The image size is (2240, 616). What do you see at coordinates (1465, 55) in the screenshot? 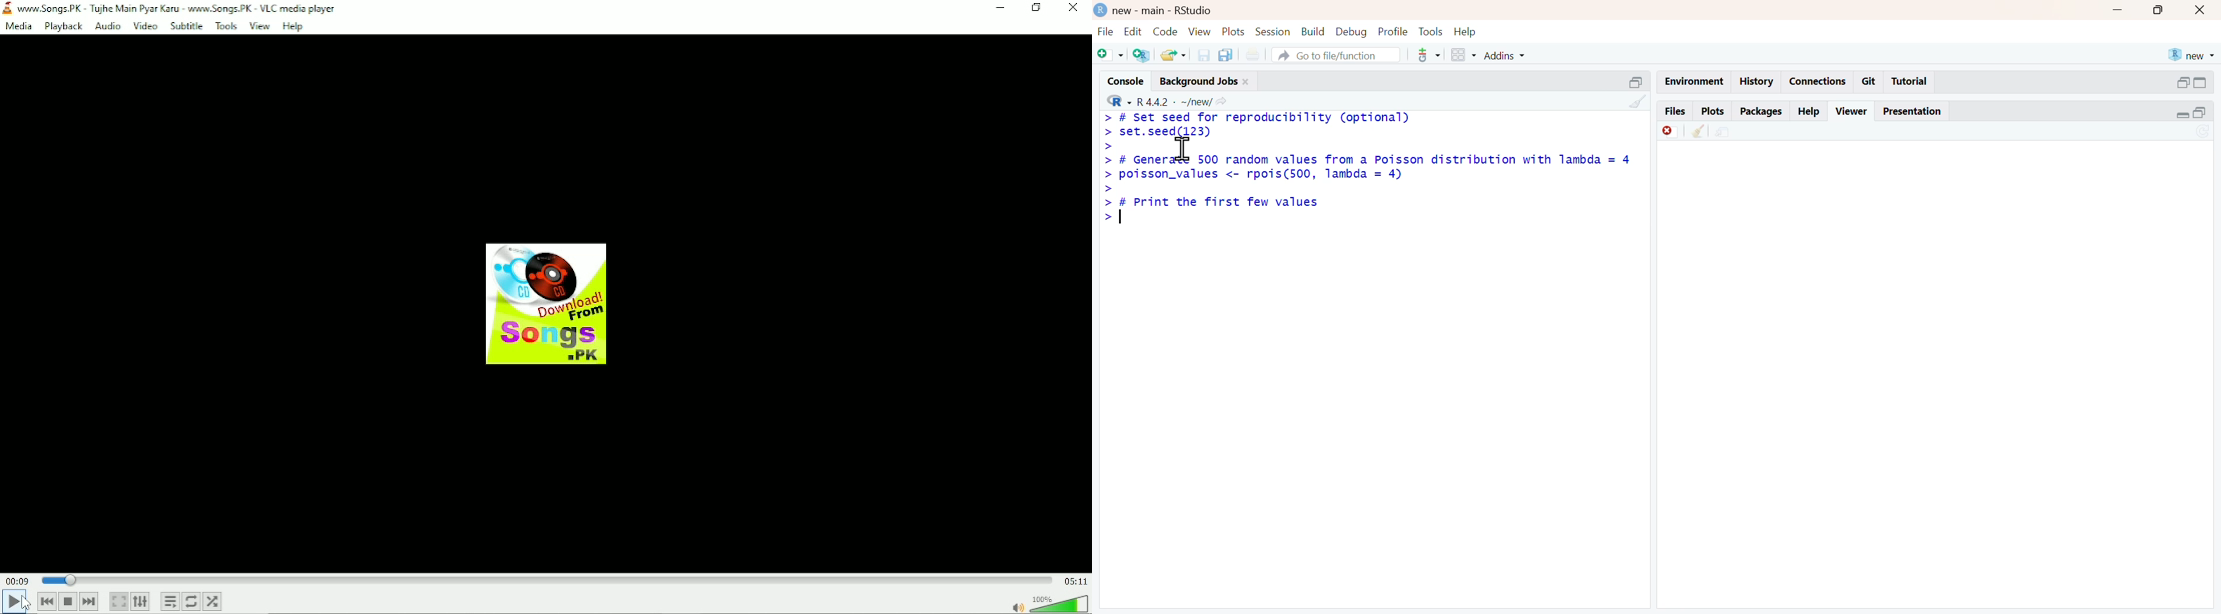
I see `grid` at bounding box center [1465, 55].